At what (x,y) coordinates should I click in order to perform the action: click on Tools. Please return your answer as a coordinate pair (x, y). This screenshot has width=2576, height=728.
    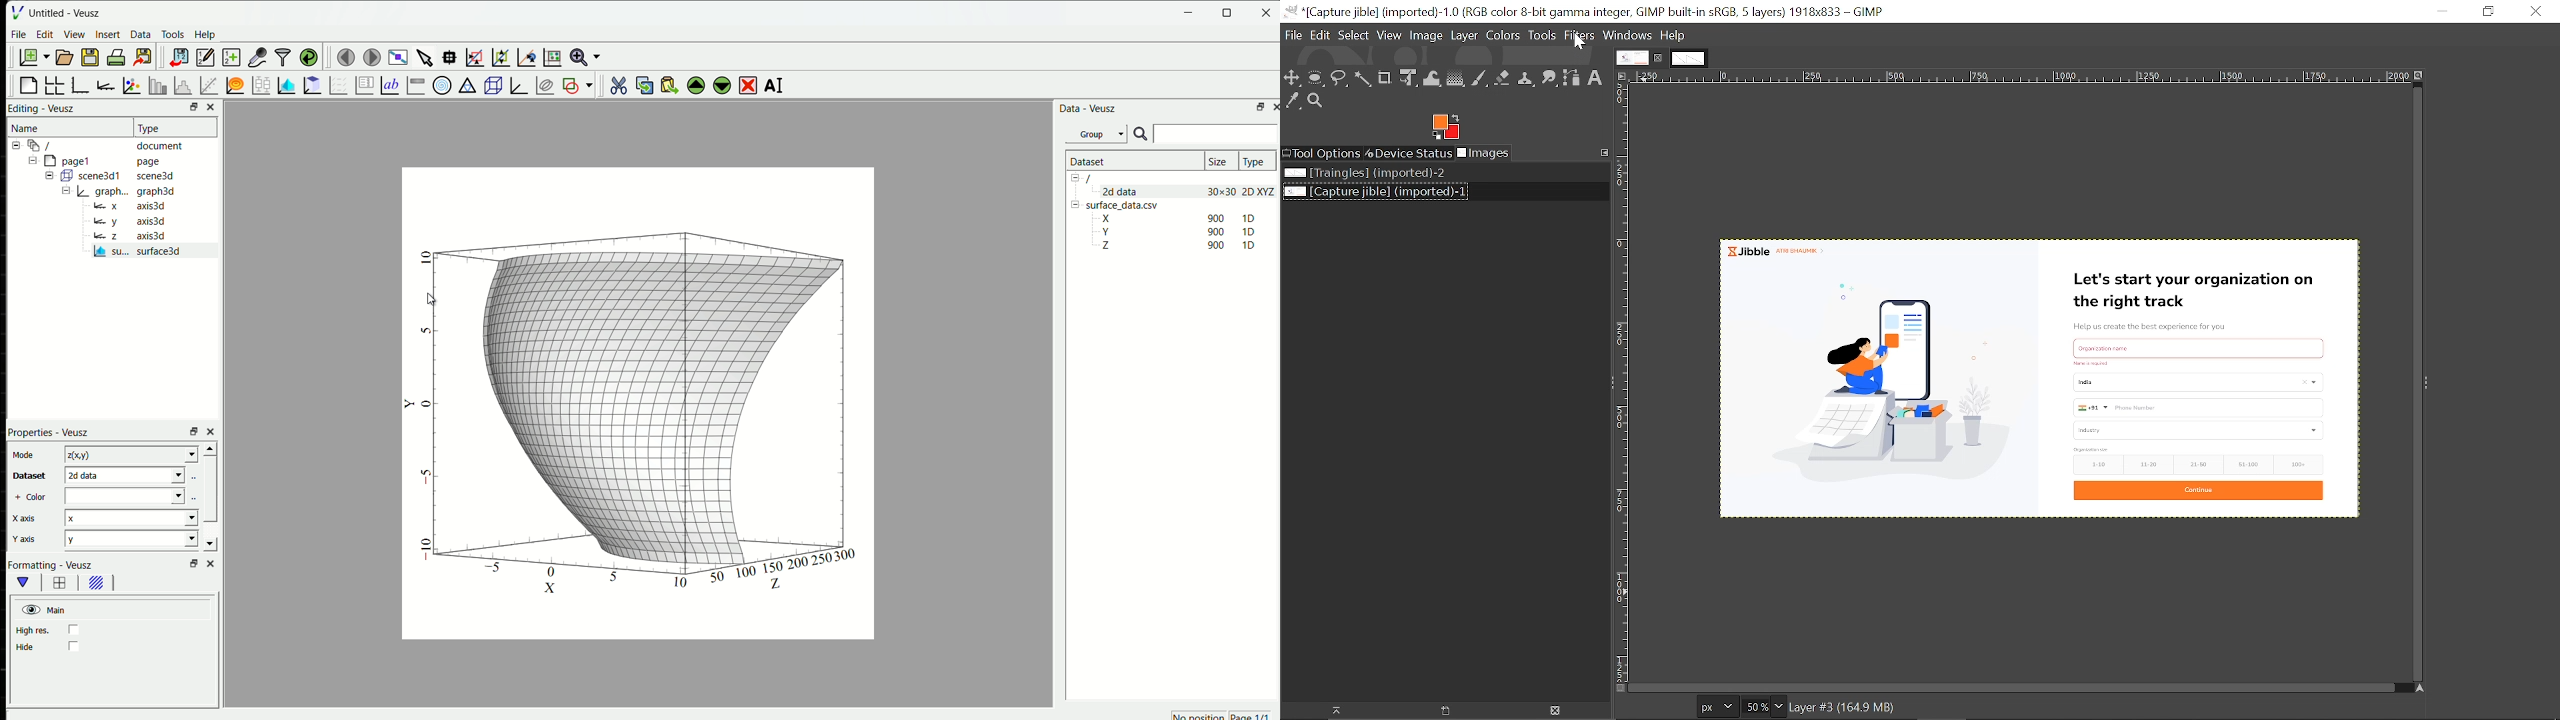
    Looking at the image, I should click on (174, 35).